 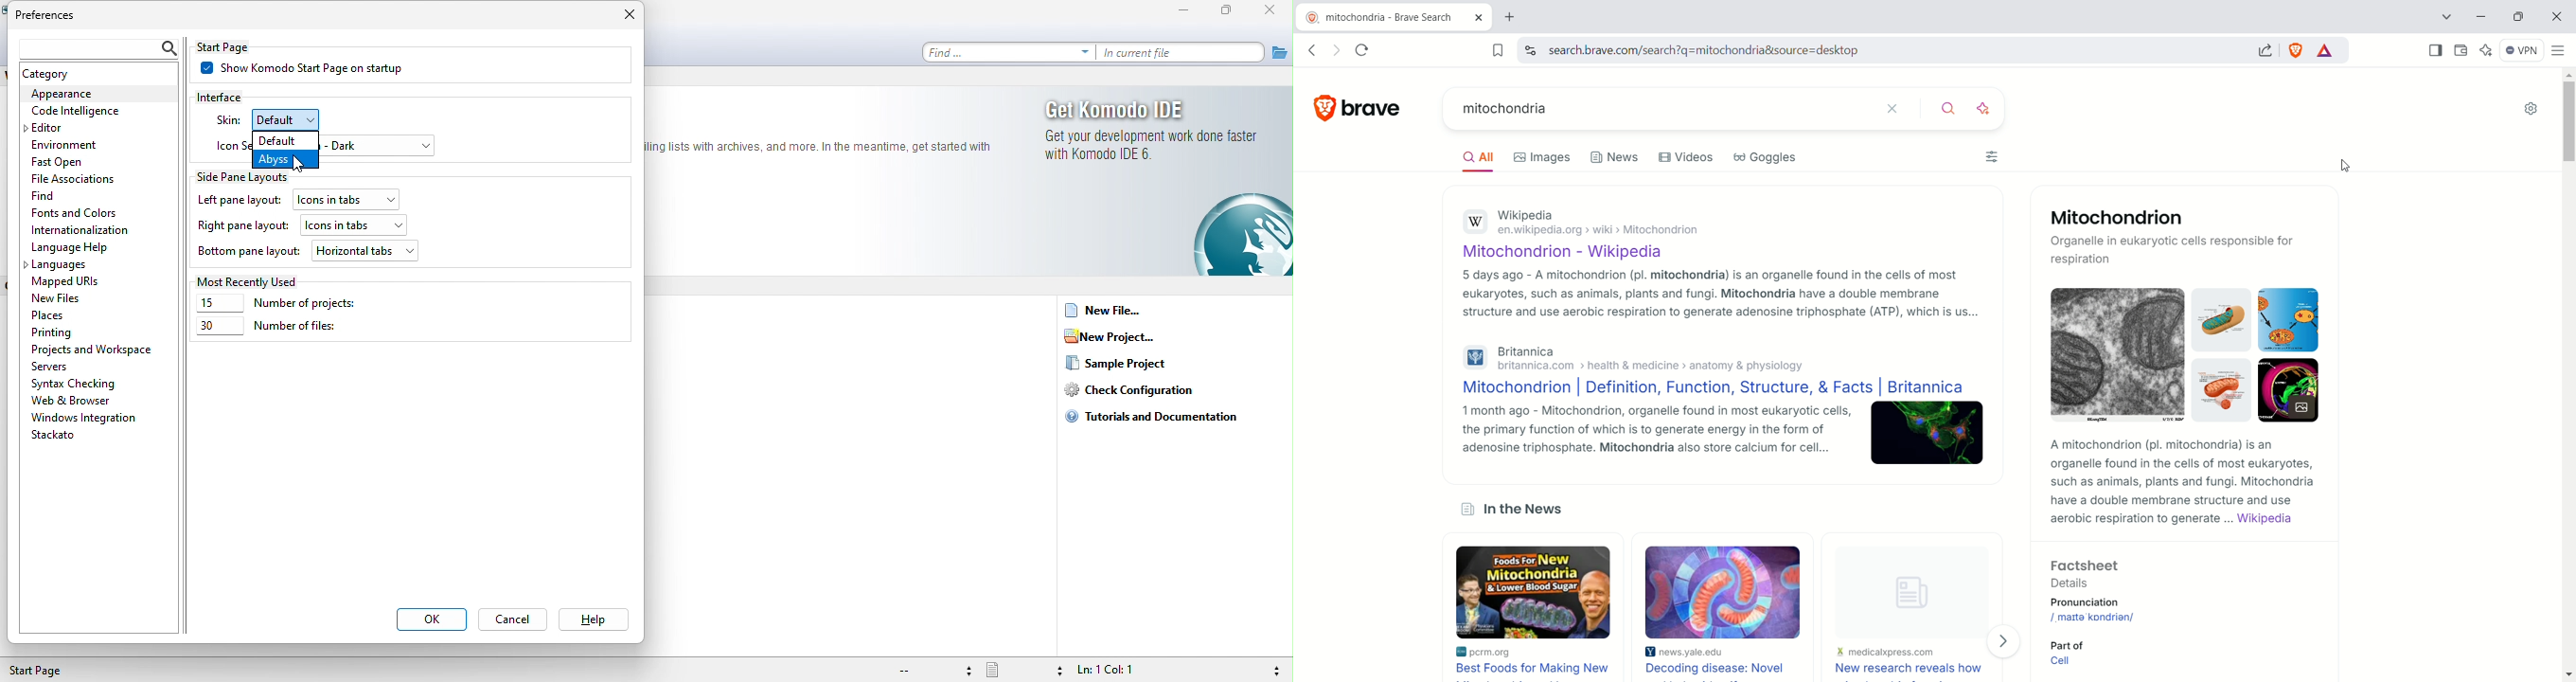 I want to click on mapped urls, so click(x=71, y=282).